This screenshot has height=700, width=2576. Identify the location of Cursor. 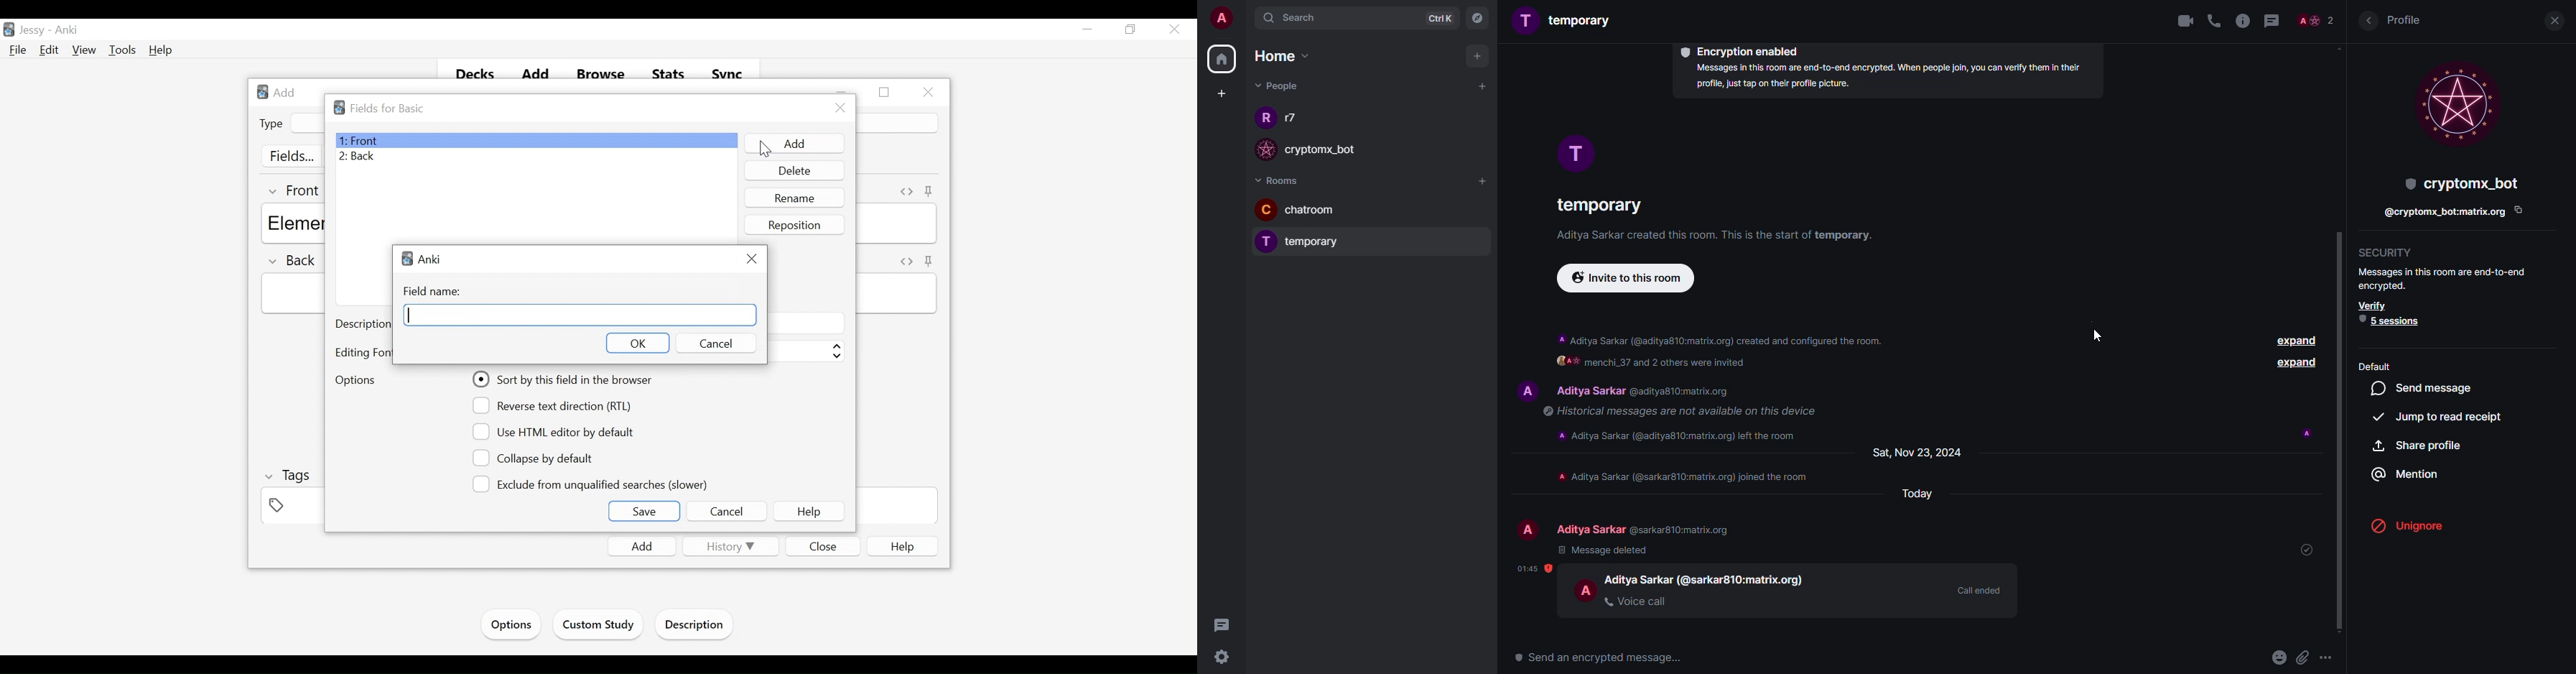
(762, 150).